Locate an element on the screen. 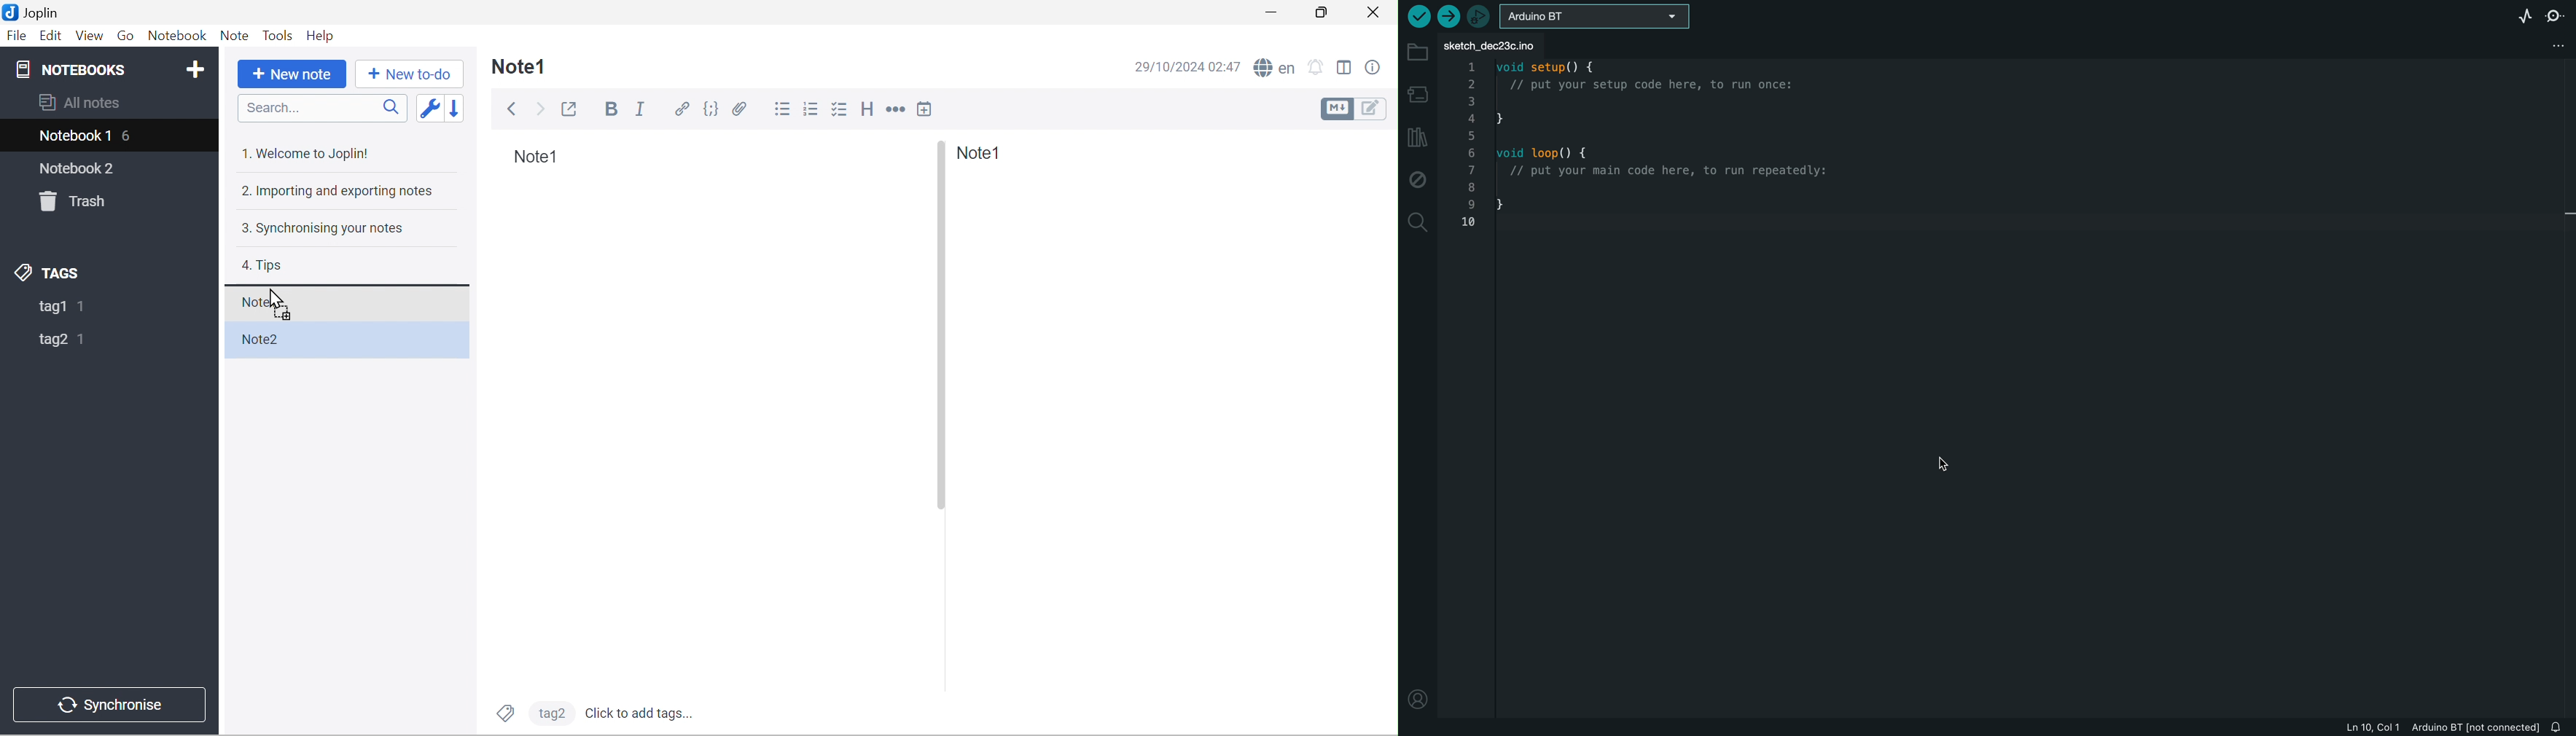  Note1 is located at coordinates (520, 69).